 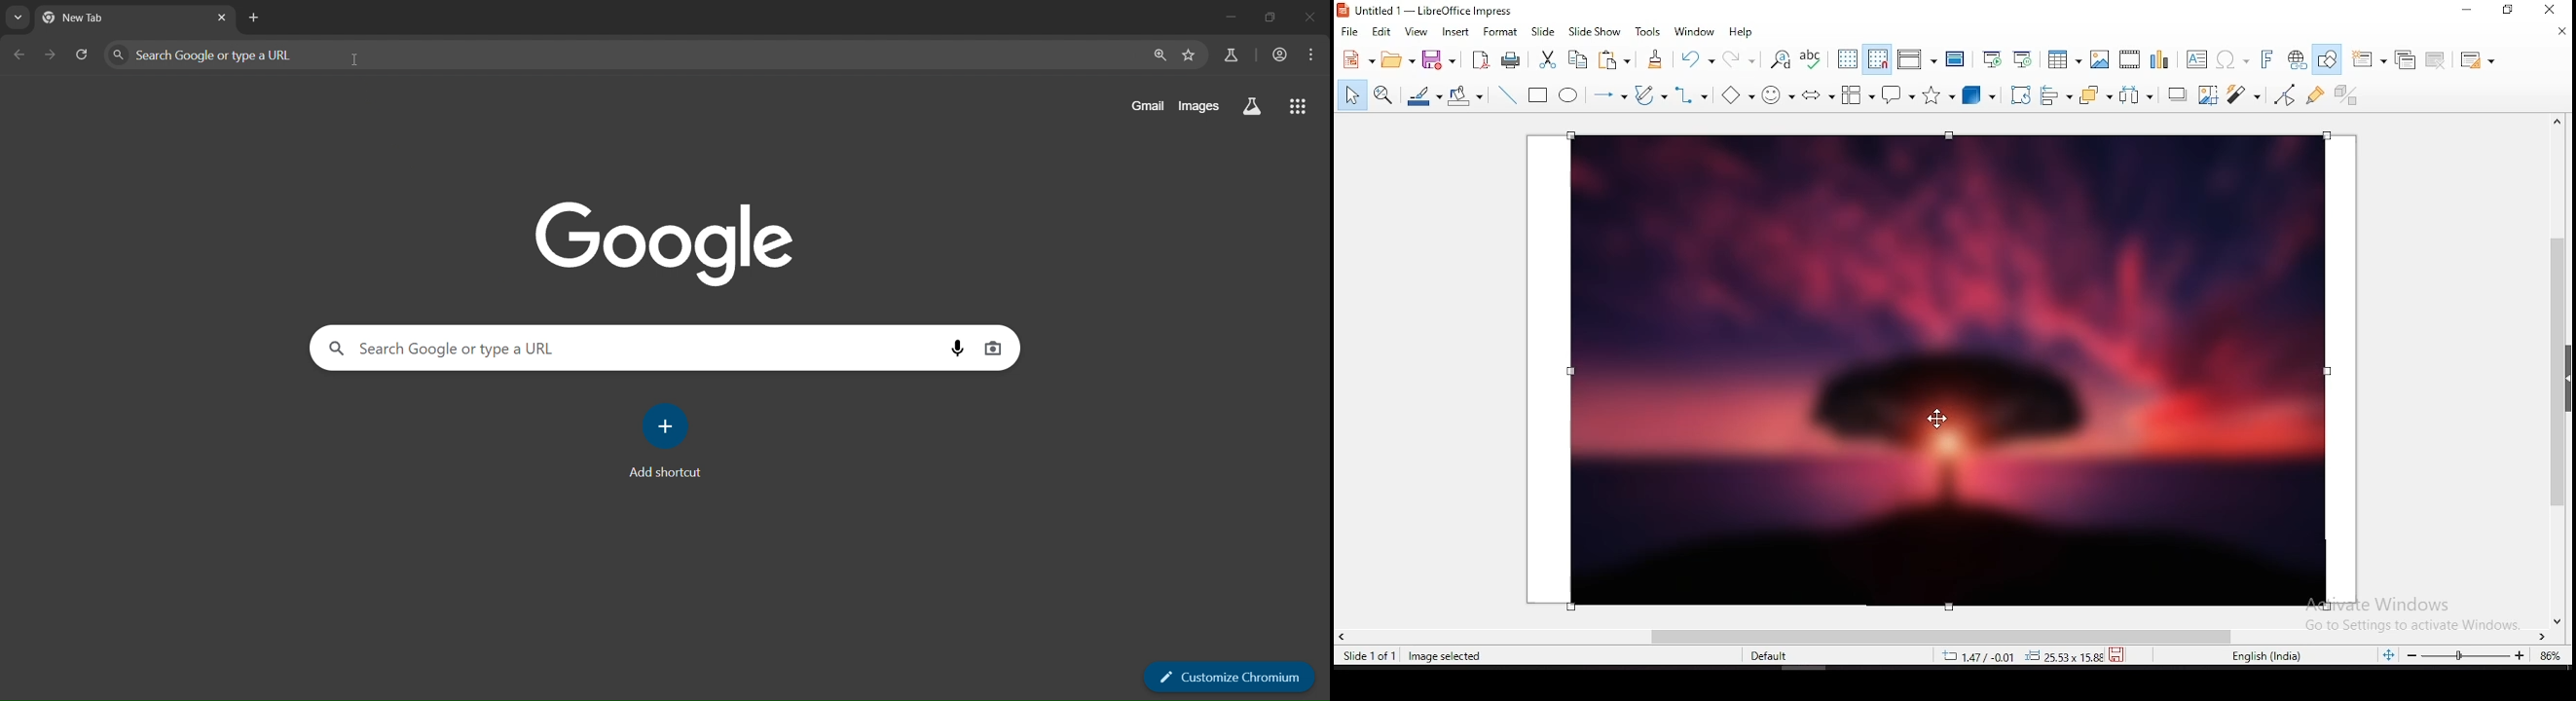 I want to click on filter, so click(x=2242, y=94).